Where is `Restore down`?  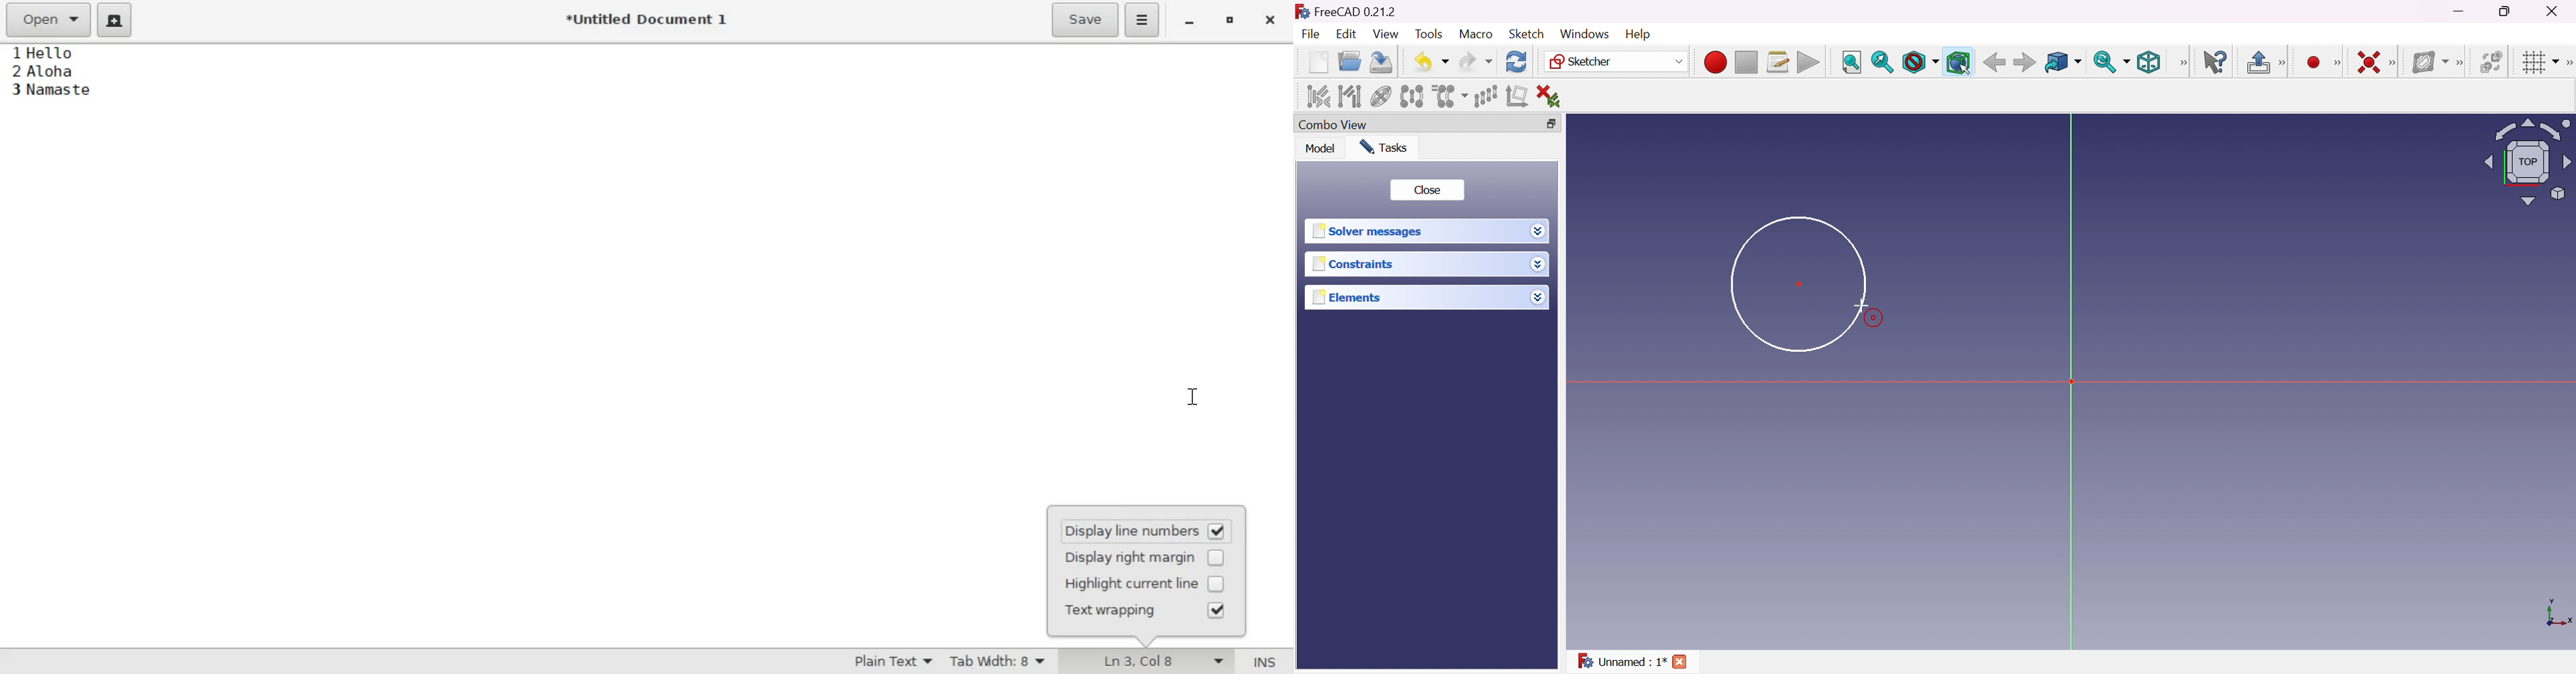
Restore down is located at coordinates (1550, 124).